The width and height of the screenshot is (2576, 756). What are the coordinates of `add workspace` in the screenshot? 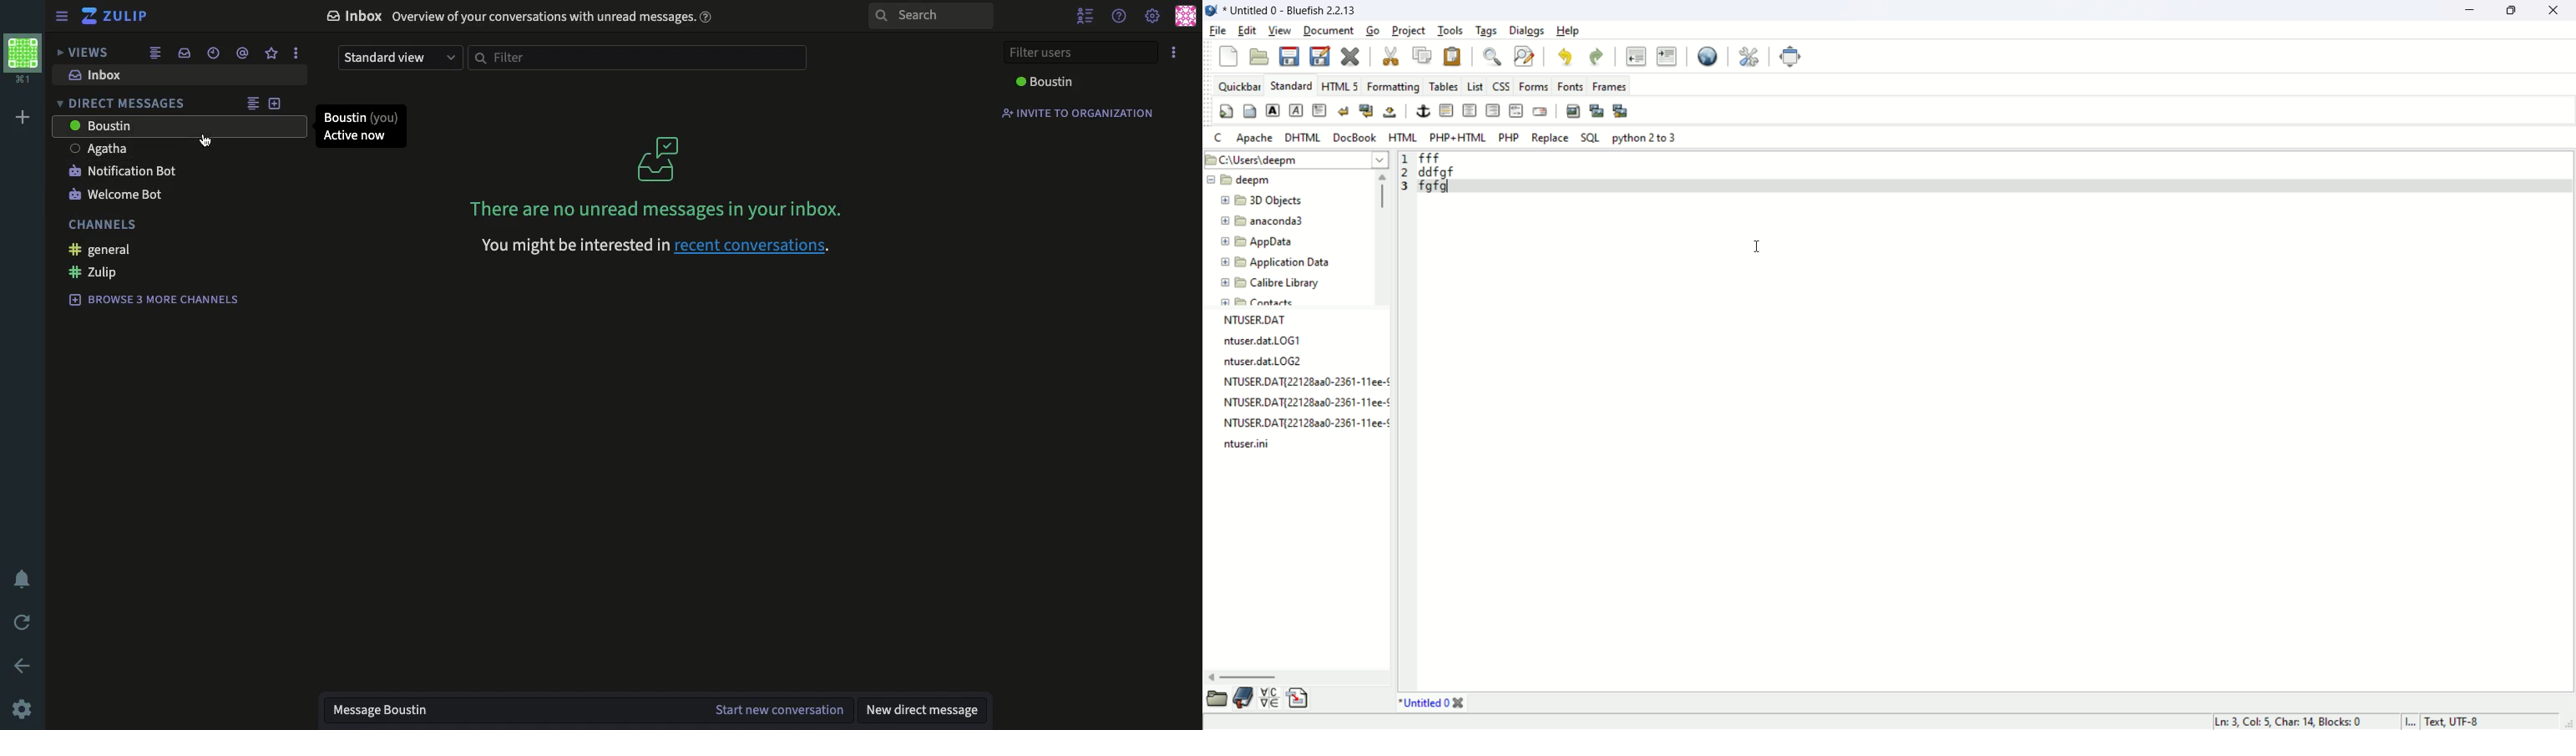 It's located at (23, 114).